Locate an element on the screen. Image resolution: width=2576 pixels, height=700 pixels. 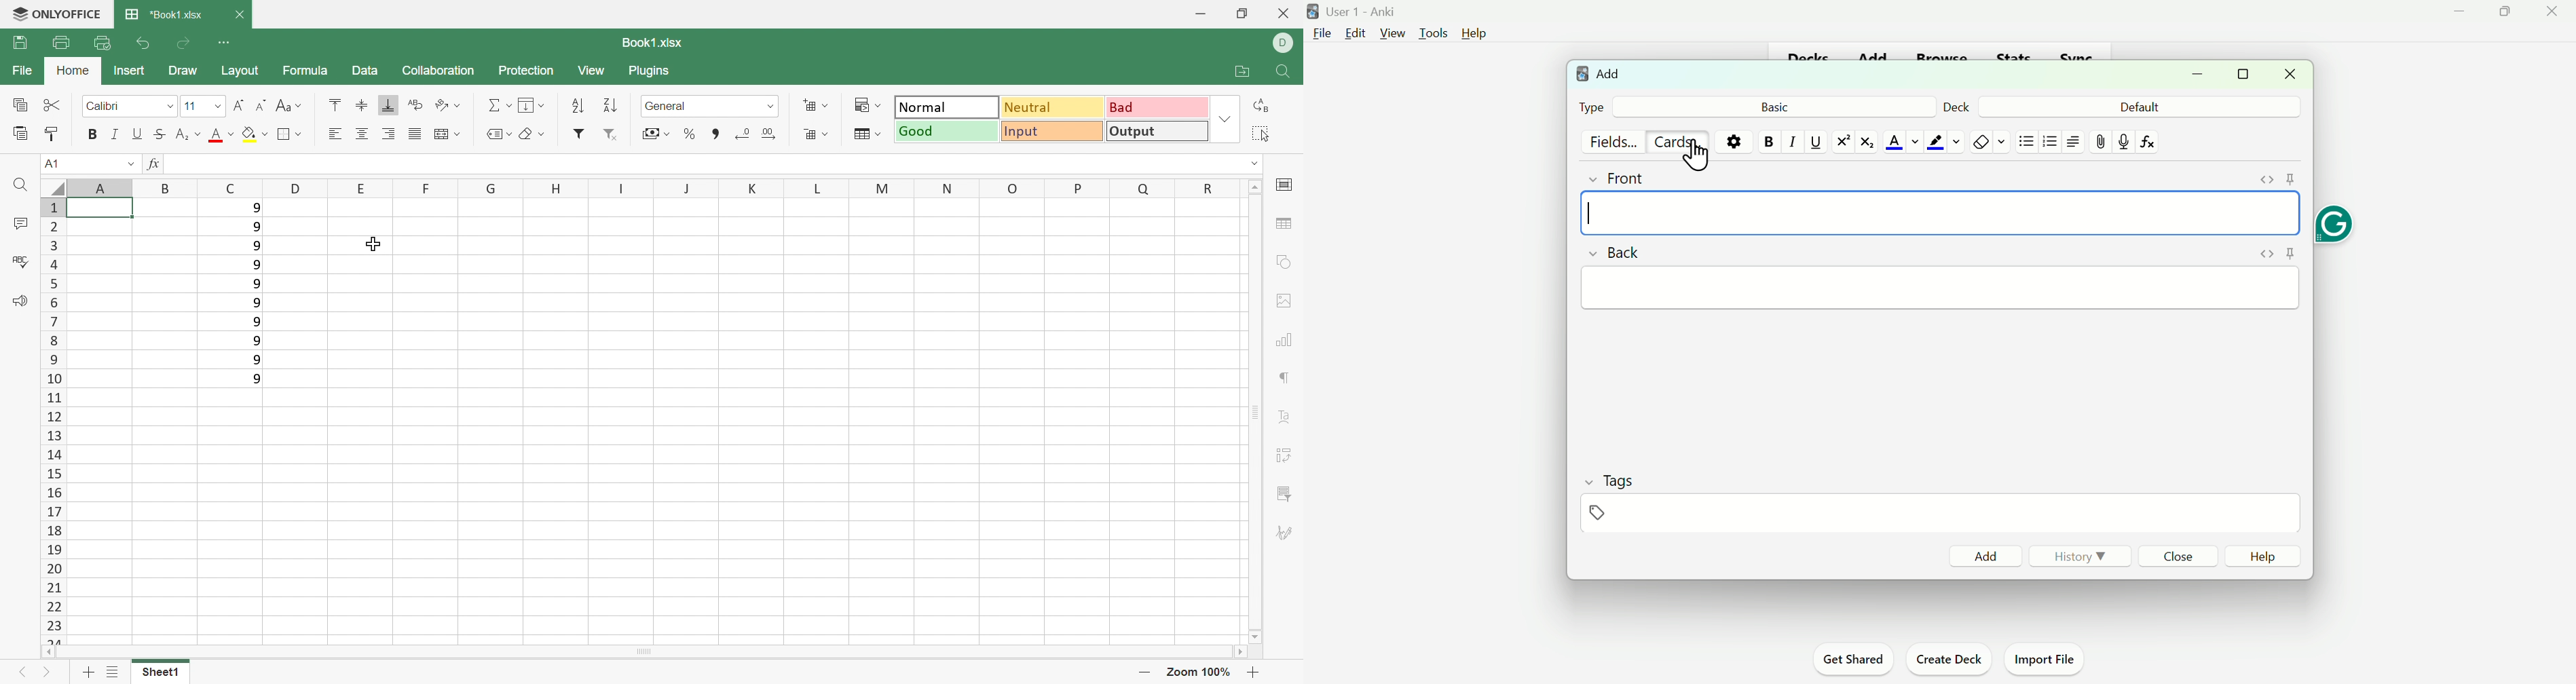
Output is located at coordinates (1156, 132).